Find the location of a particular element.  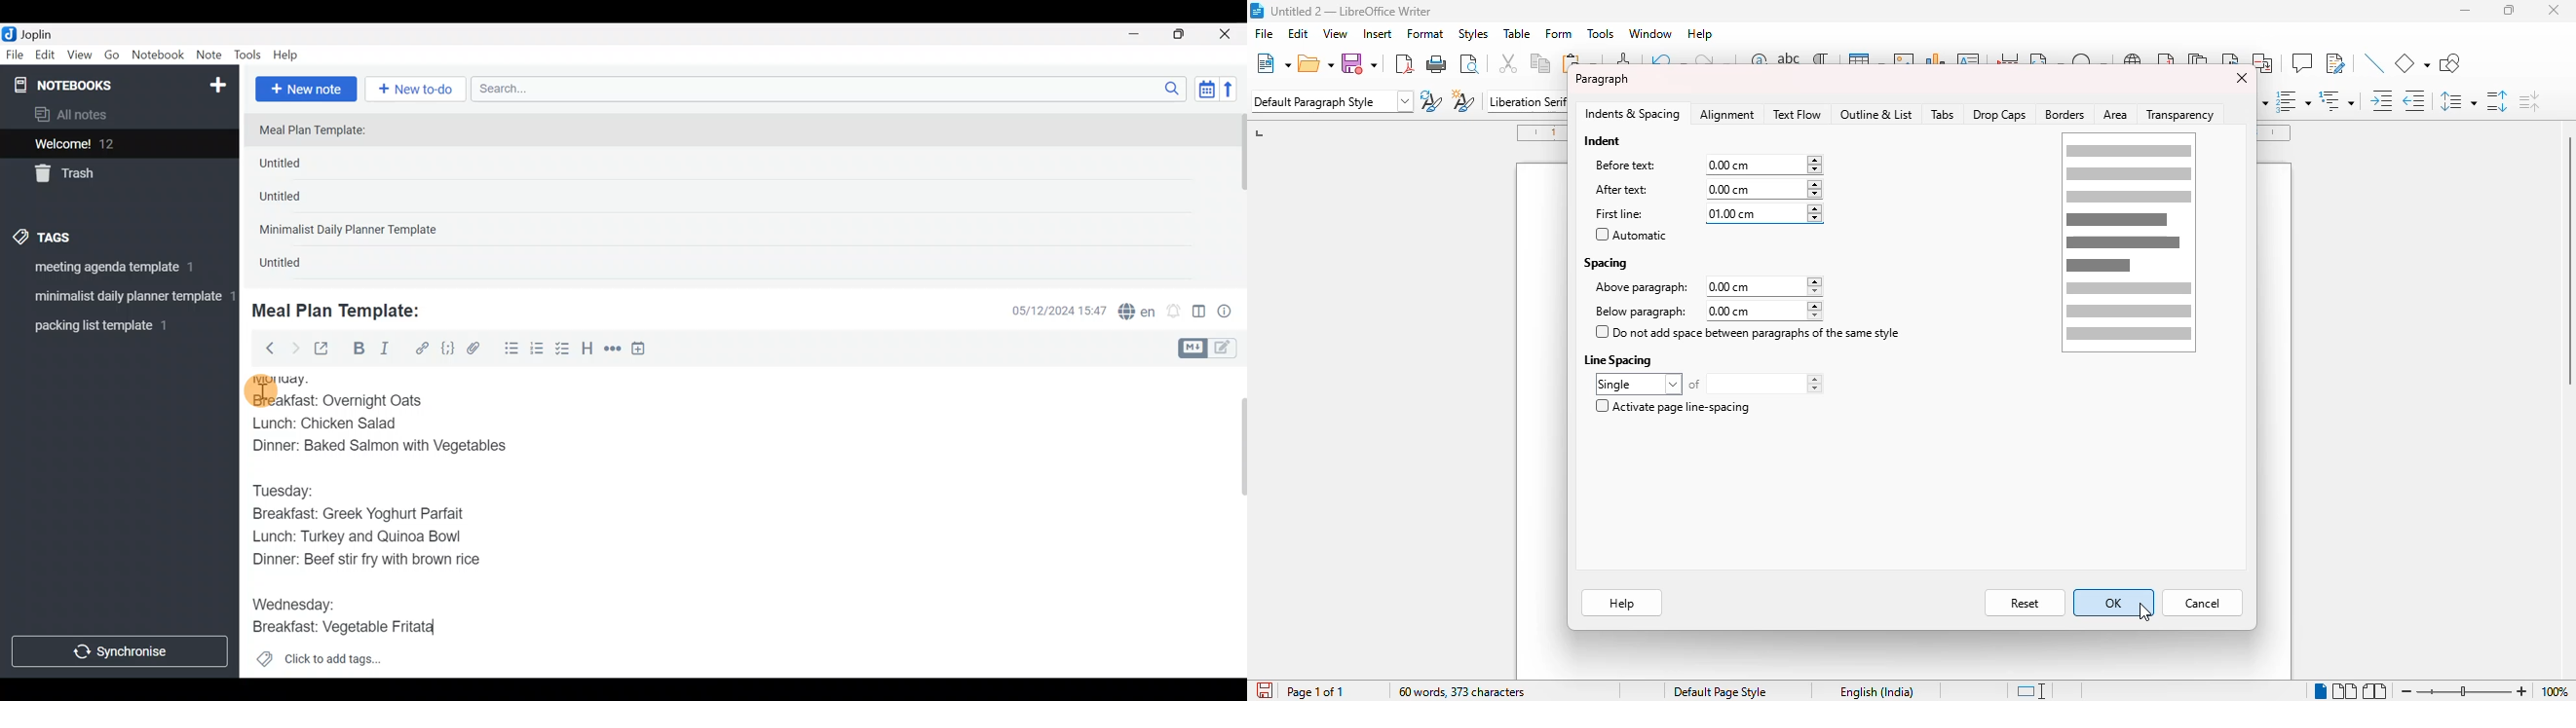

Trash is located at coordinates (112, 175).